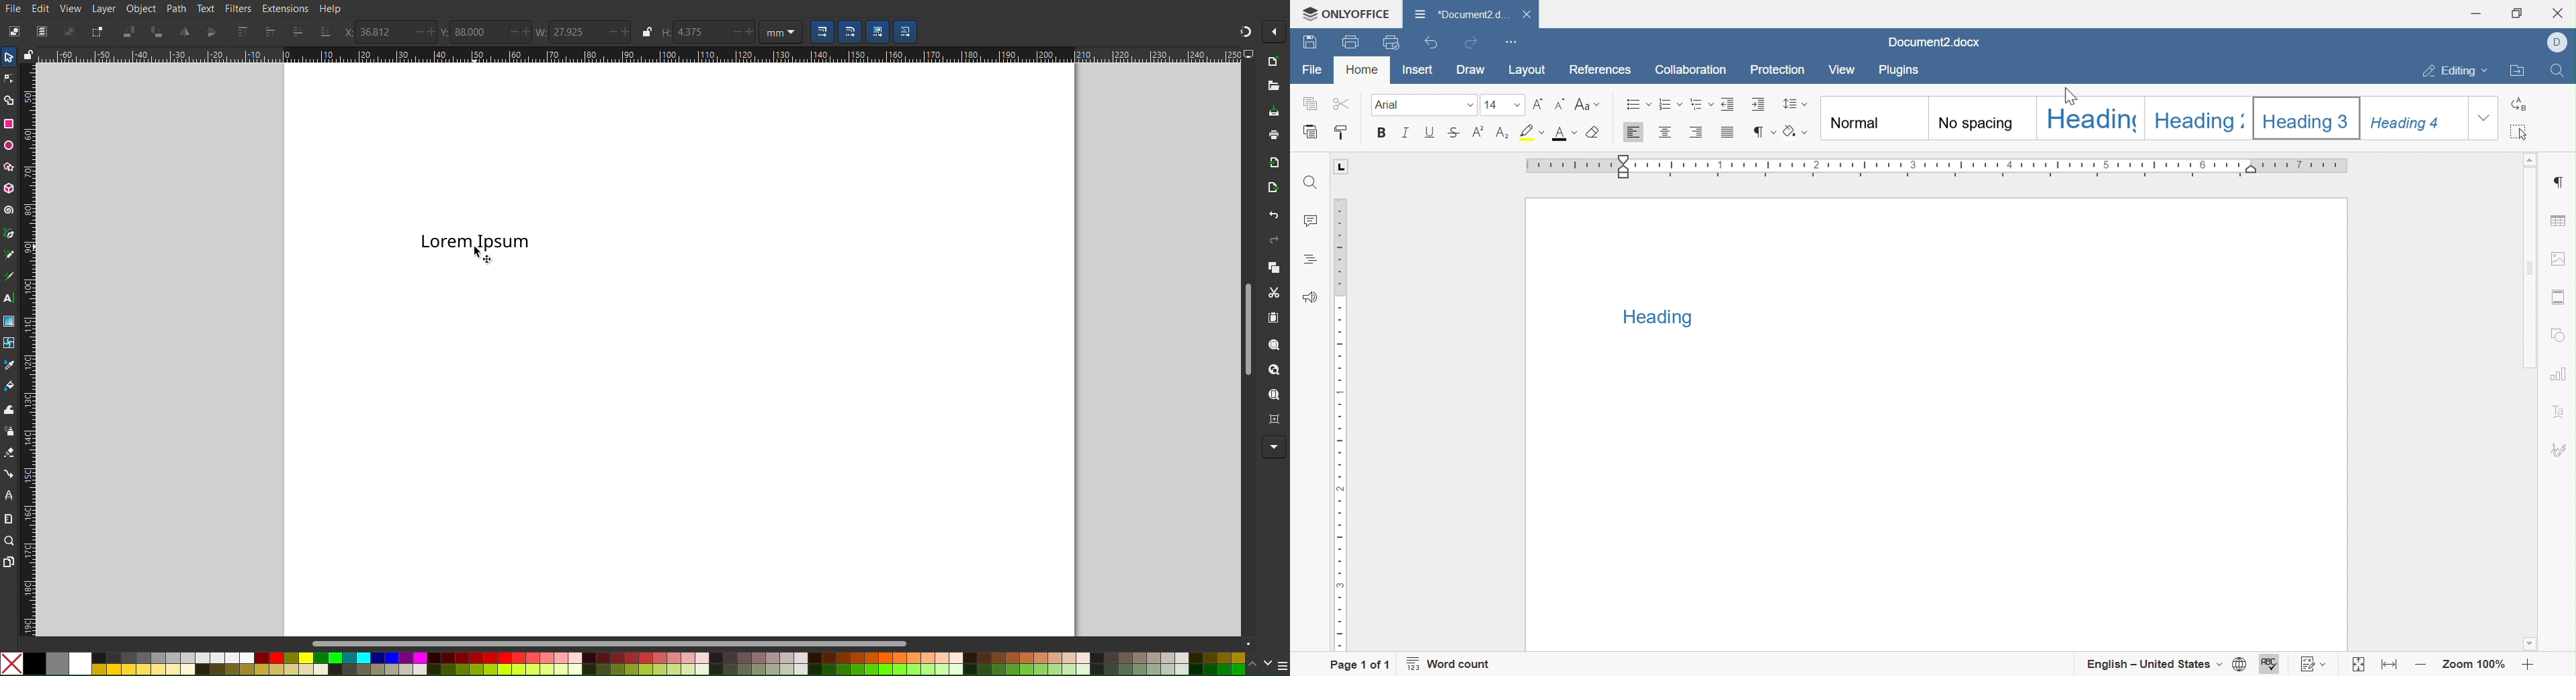 The image size is (2576, 700). What do you see at coordinates (9, 57) in the screenshot?
I see `Select` at bounding box center [9, 57].